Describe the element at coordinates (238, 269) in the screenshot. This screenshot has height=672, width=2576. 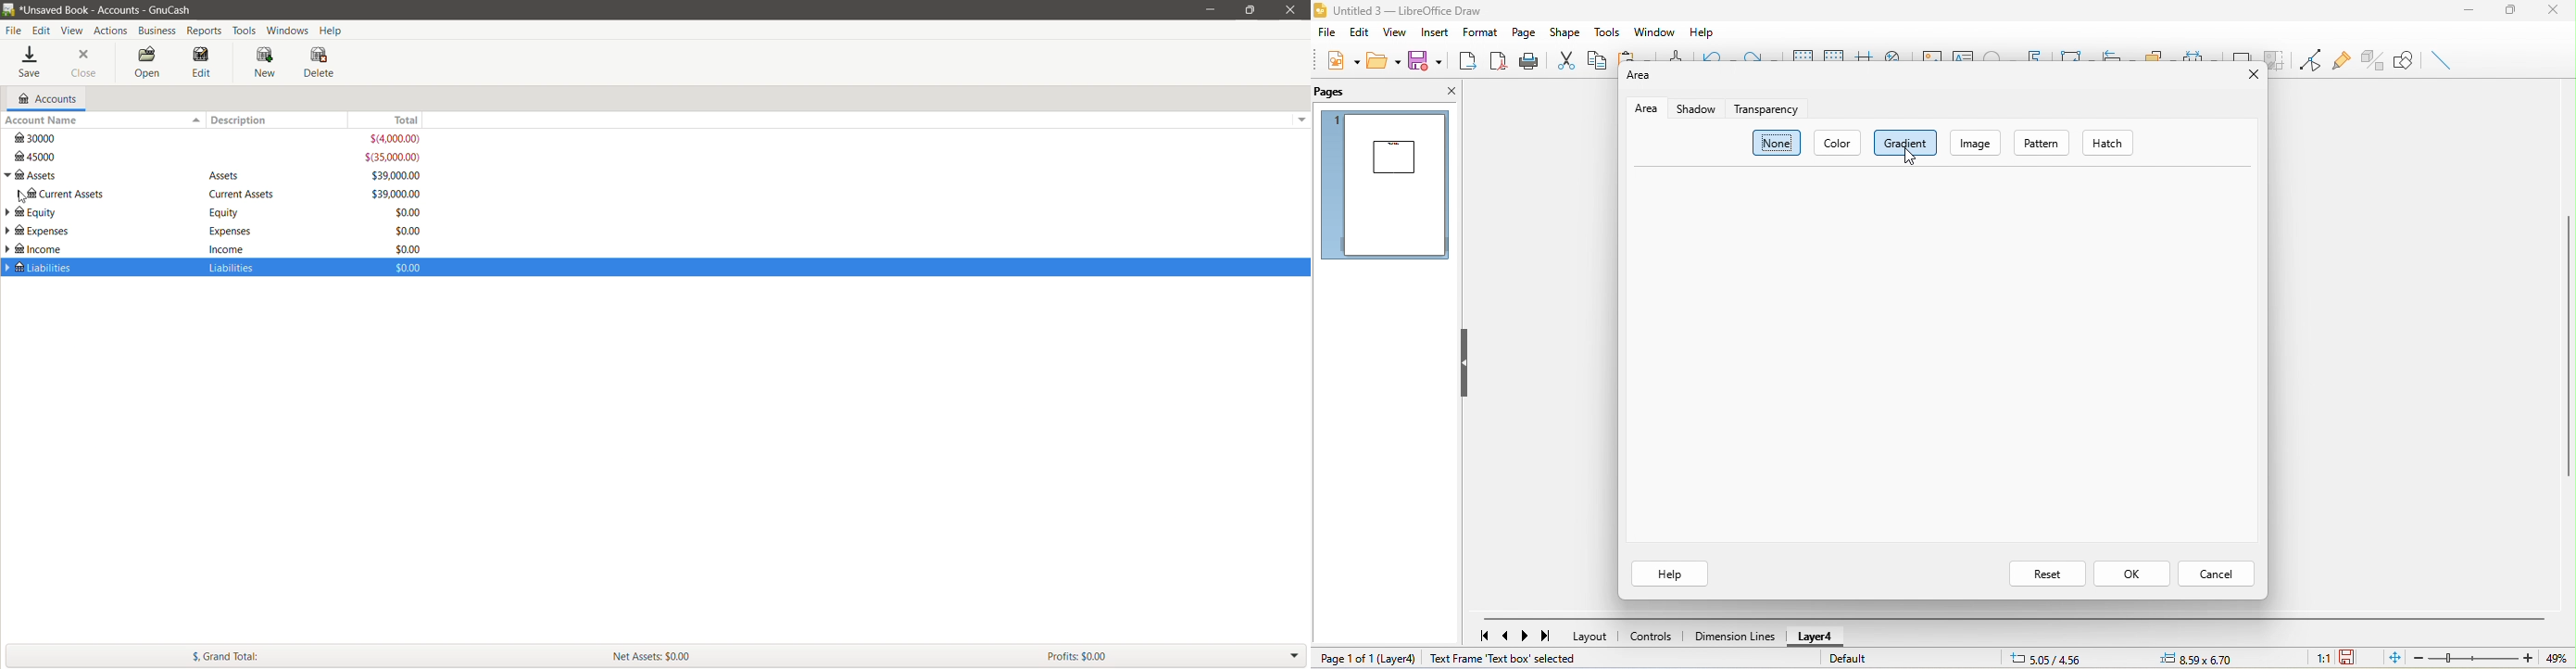
I see `Liabilities` at that location.